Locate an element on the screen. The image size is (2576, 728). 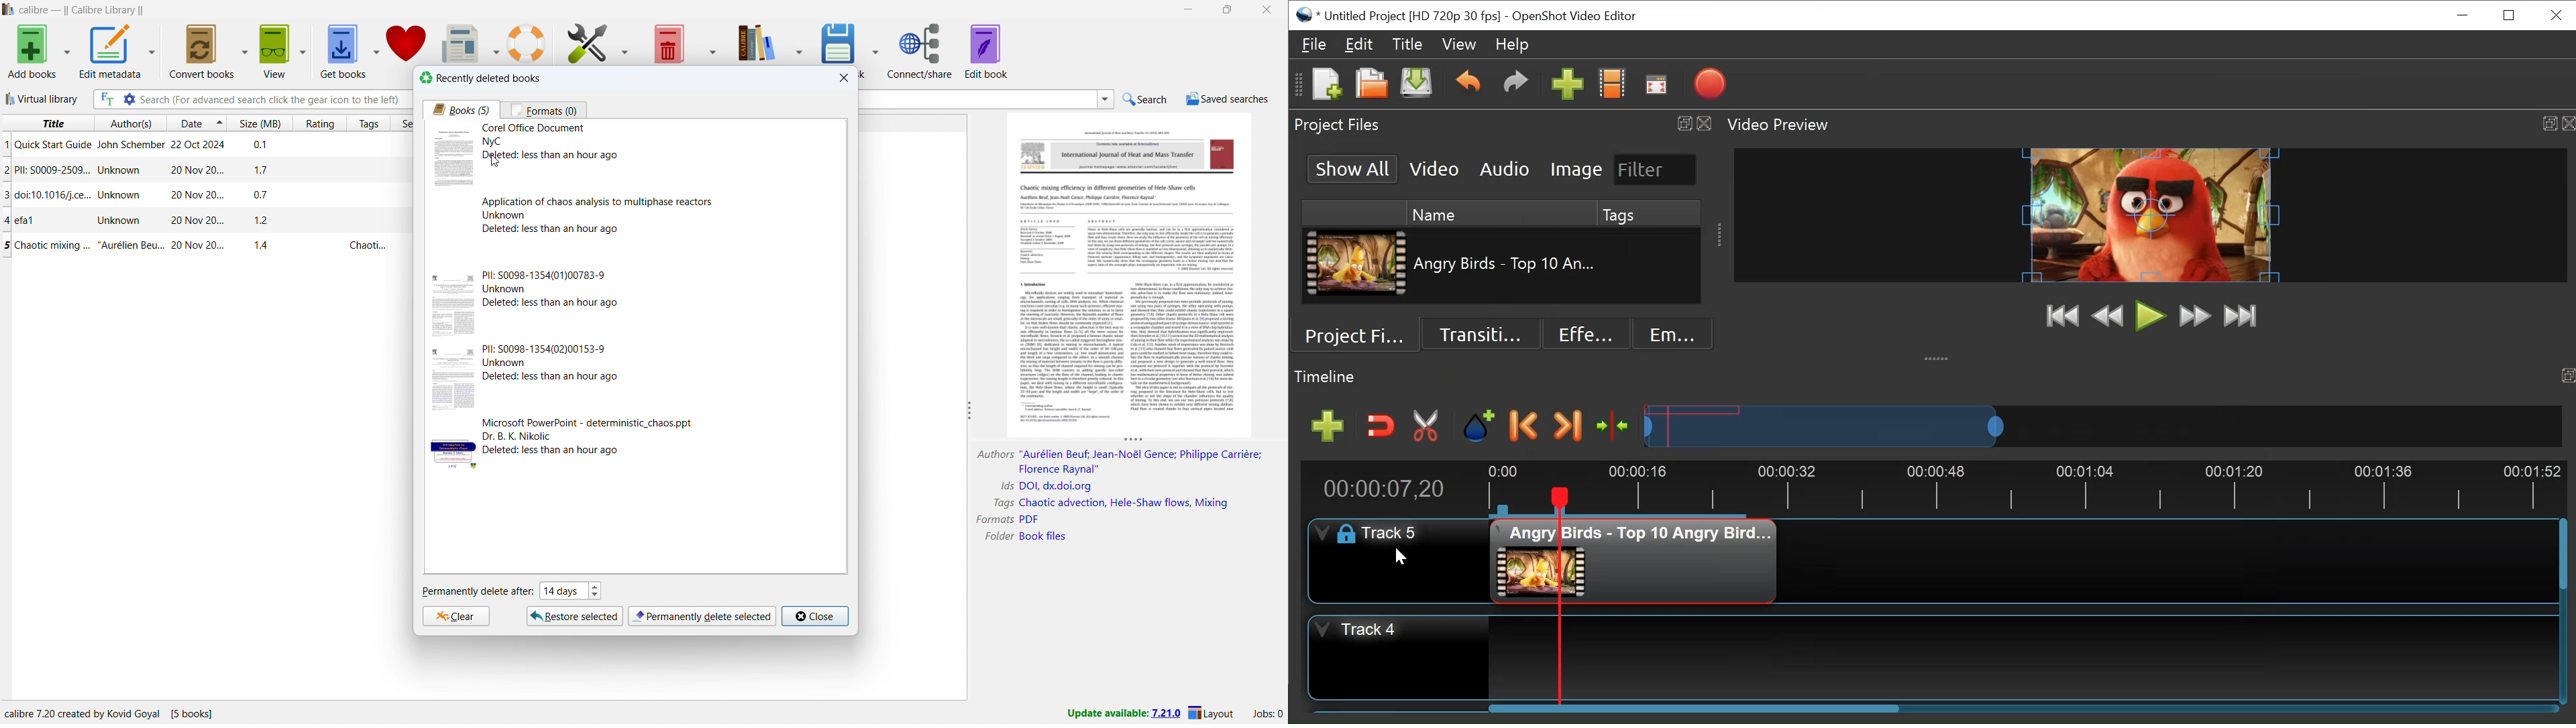
remove books is located at coordinates (667, 42).